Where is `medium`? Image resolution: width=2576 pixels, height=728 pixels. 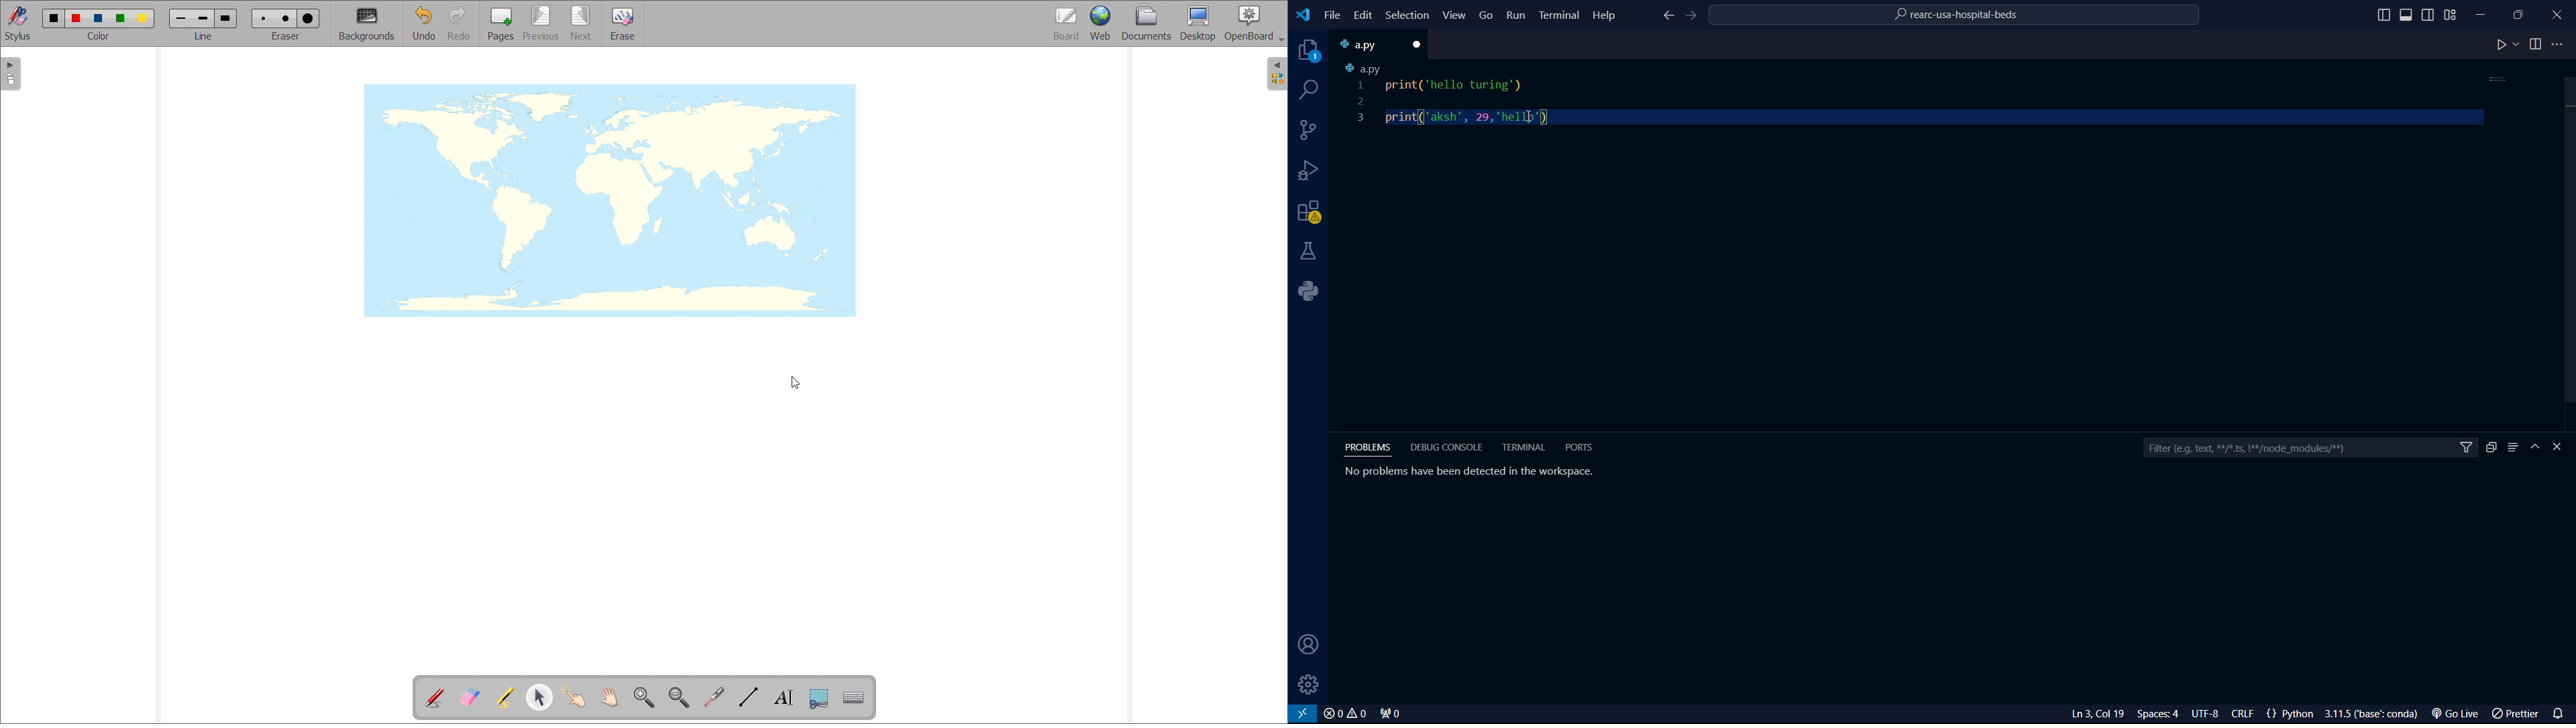
medium is located at coordinates (203, 19).